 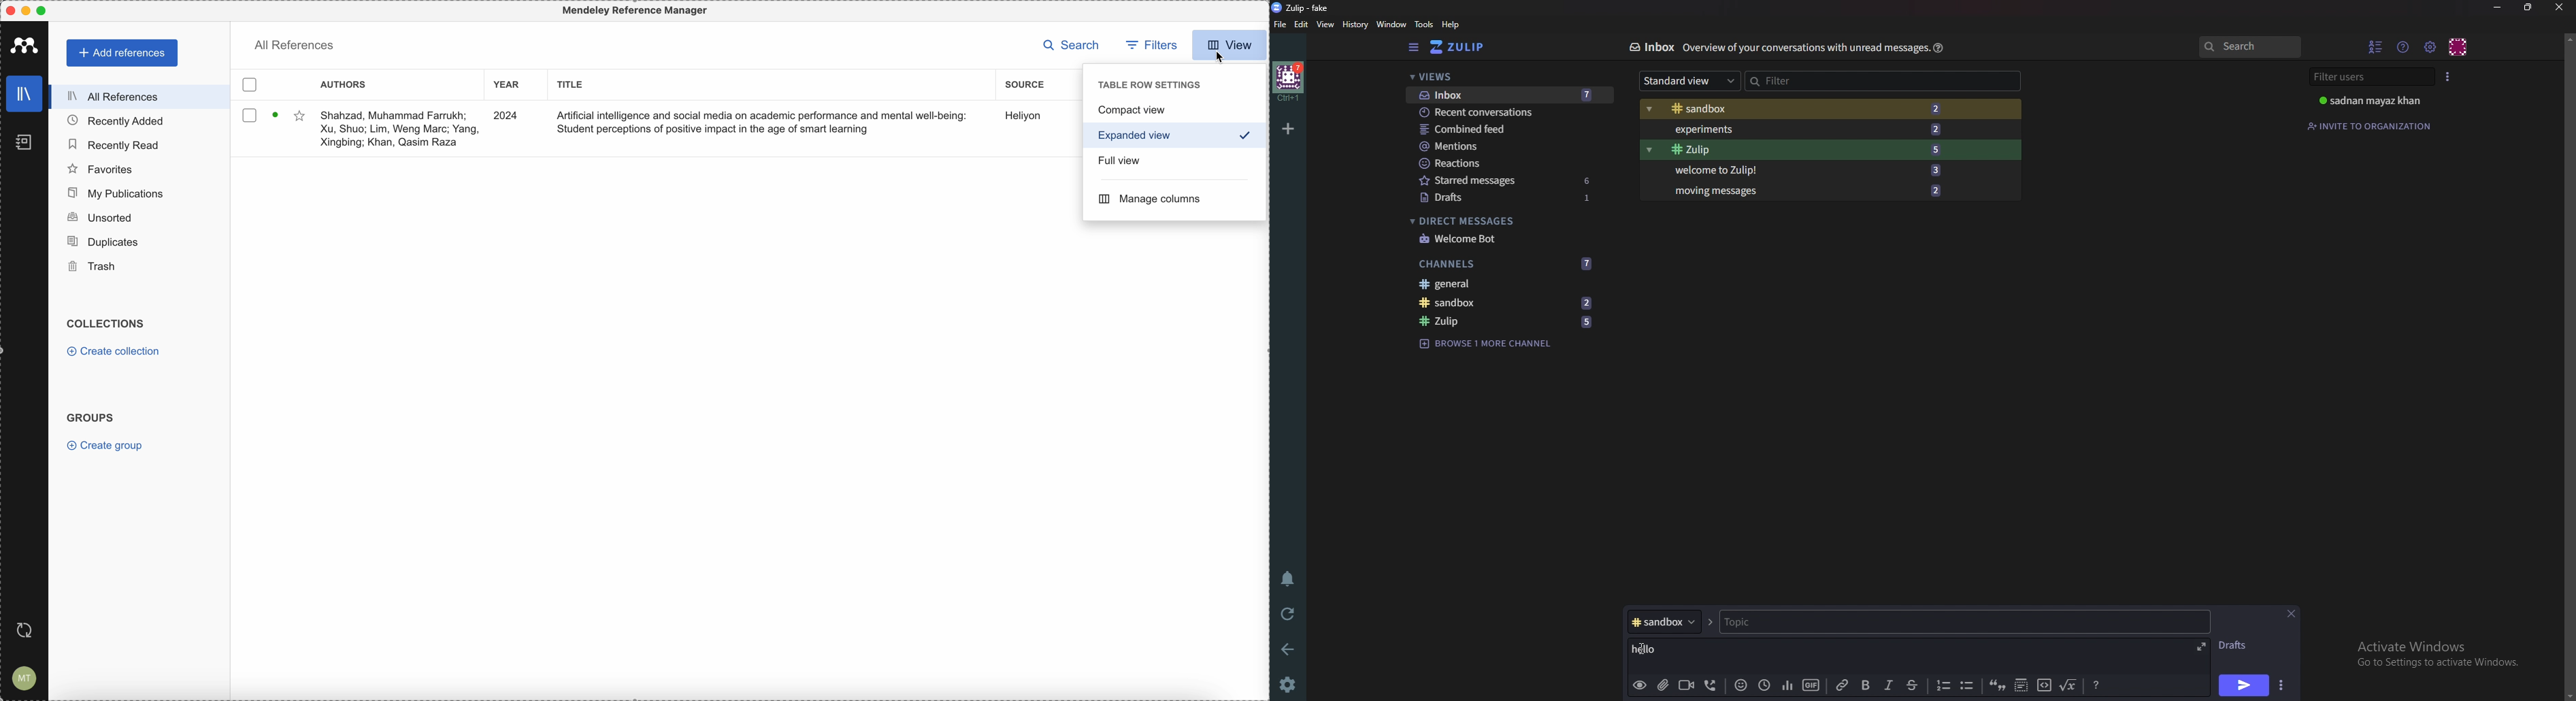 What do you see at coordinates (2404, 45) in the screenshot?
I see `Help menu` at bounding box center [2404, 45].